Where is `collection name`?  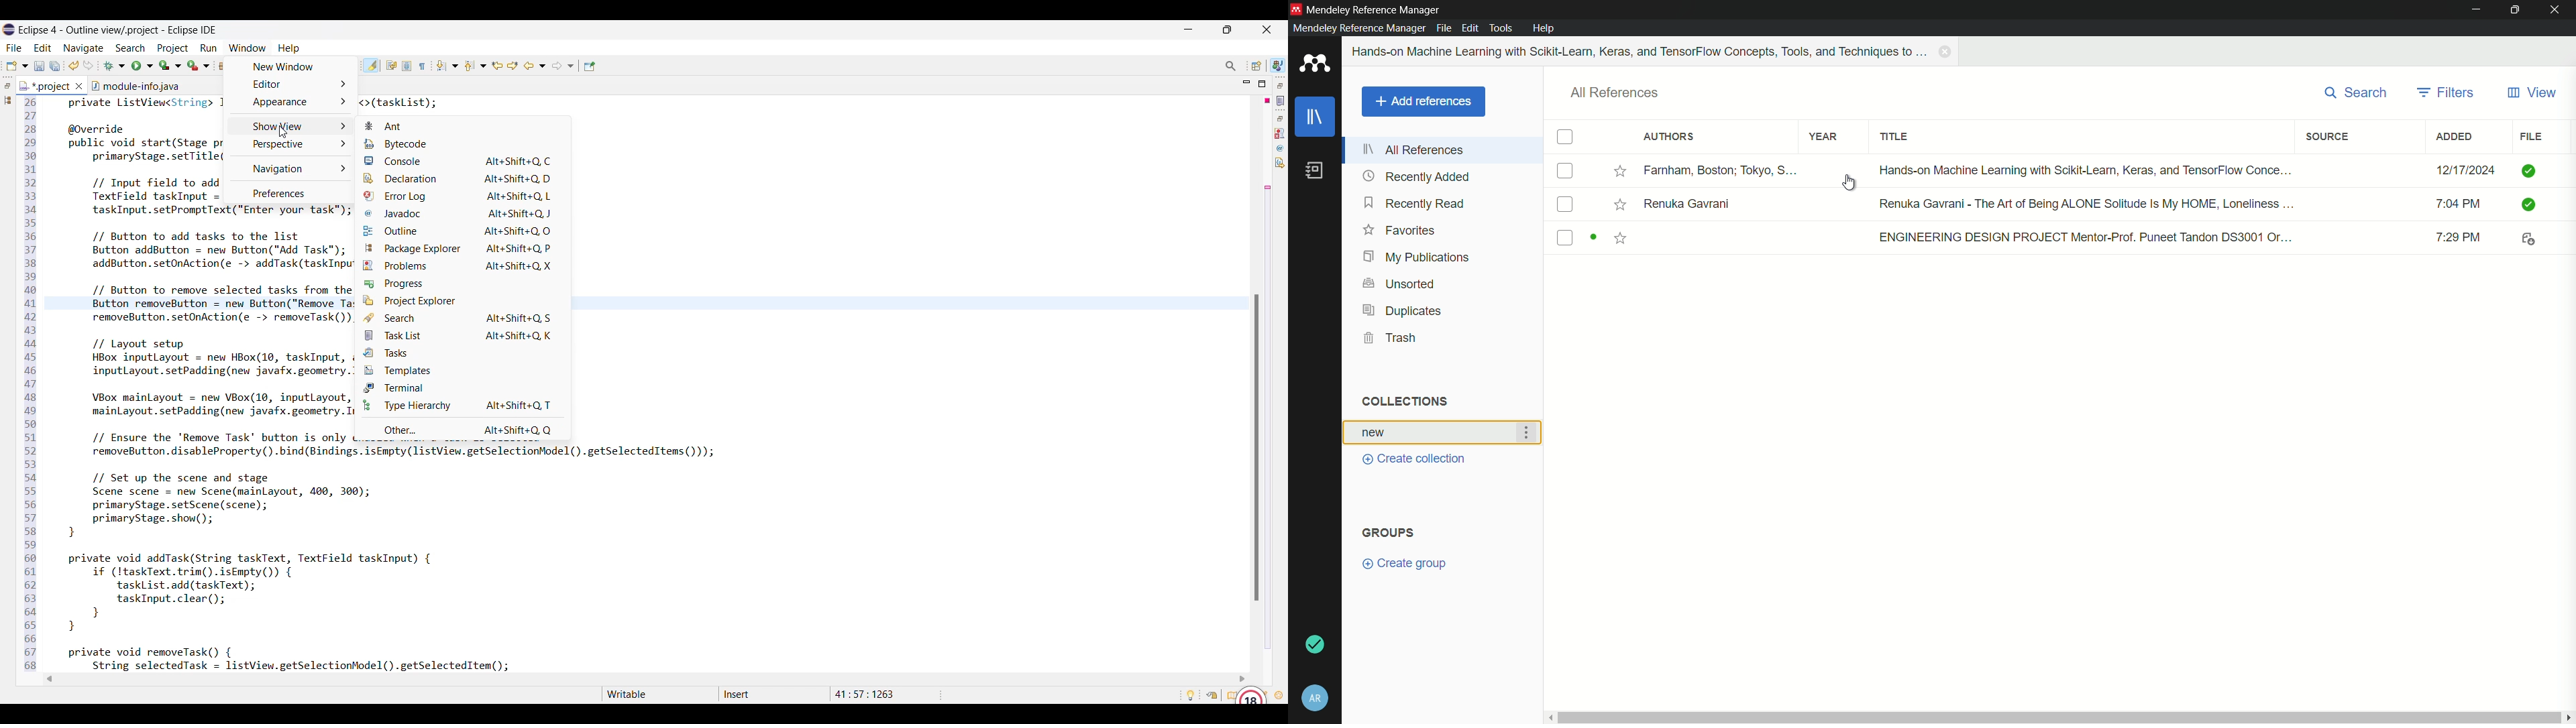
collection name is located at coordinates (1375, 433).